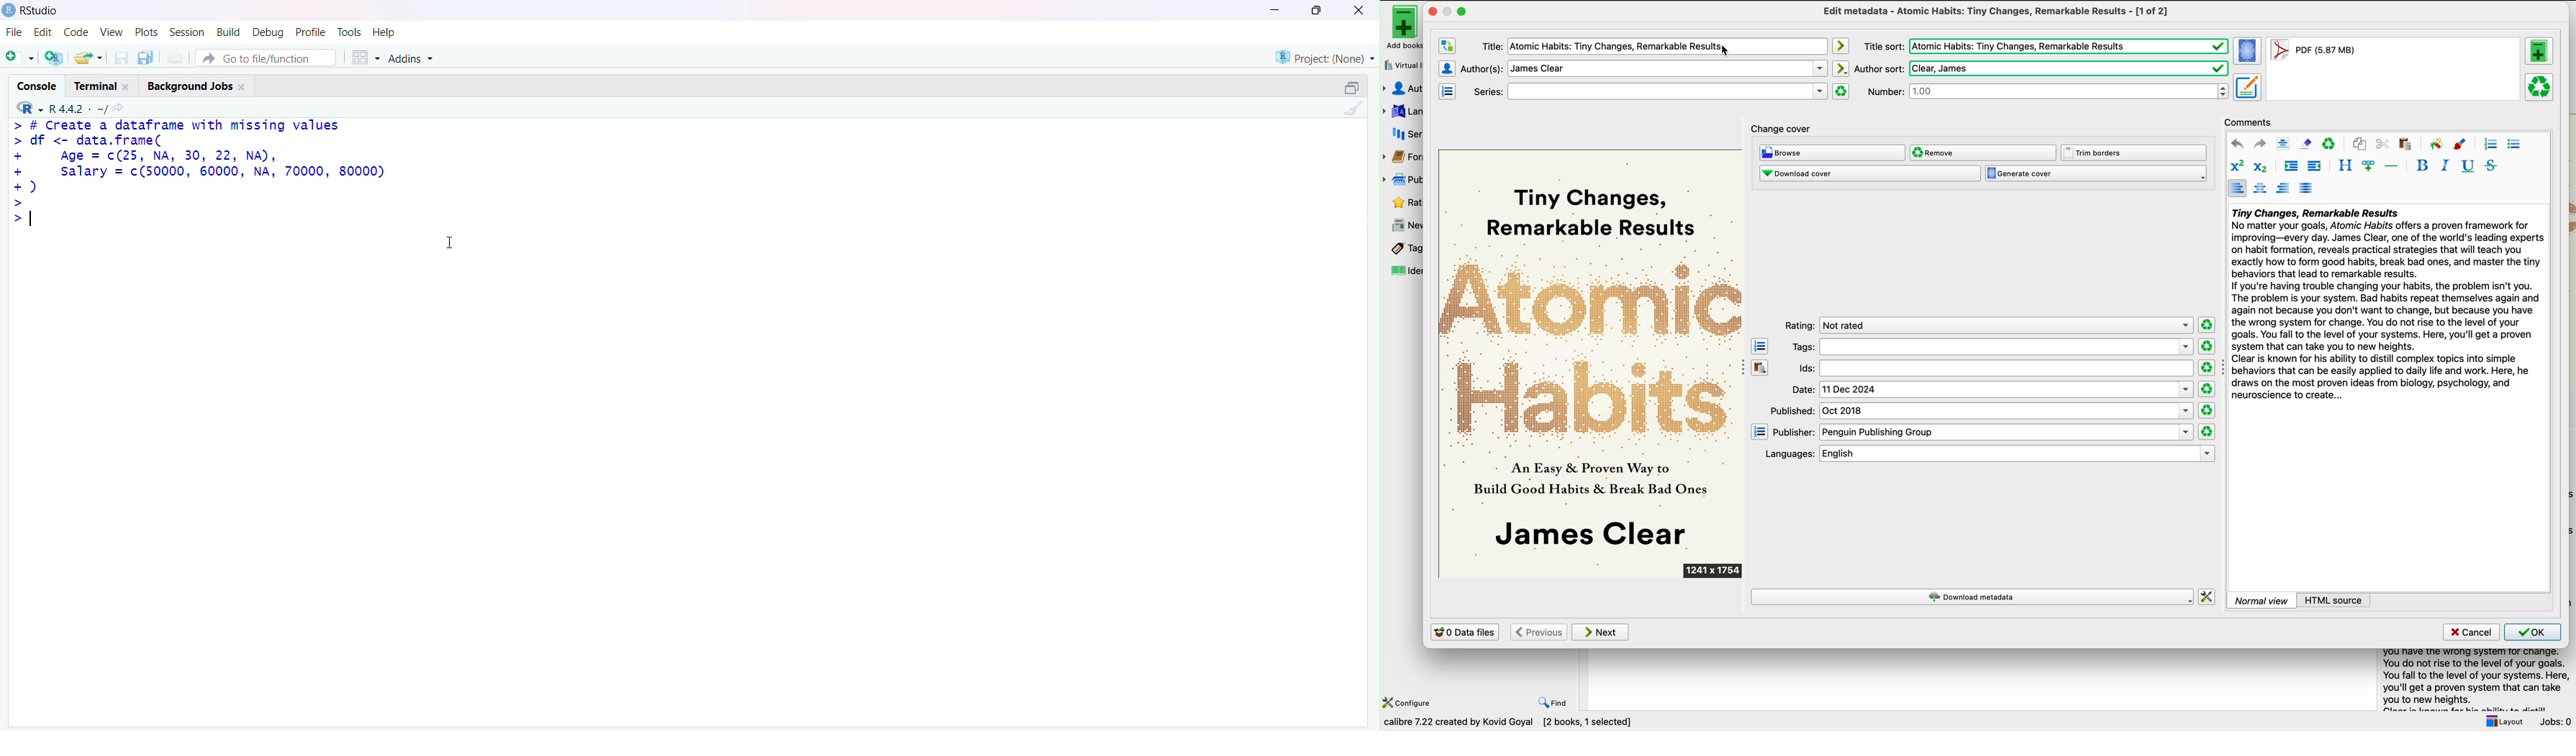 The image size is (2576, 756). What do you see at coordinates (411, 56) in the screenshot?
I see `Addins` at bounding box center [411, 56].